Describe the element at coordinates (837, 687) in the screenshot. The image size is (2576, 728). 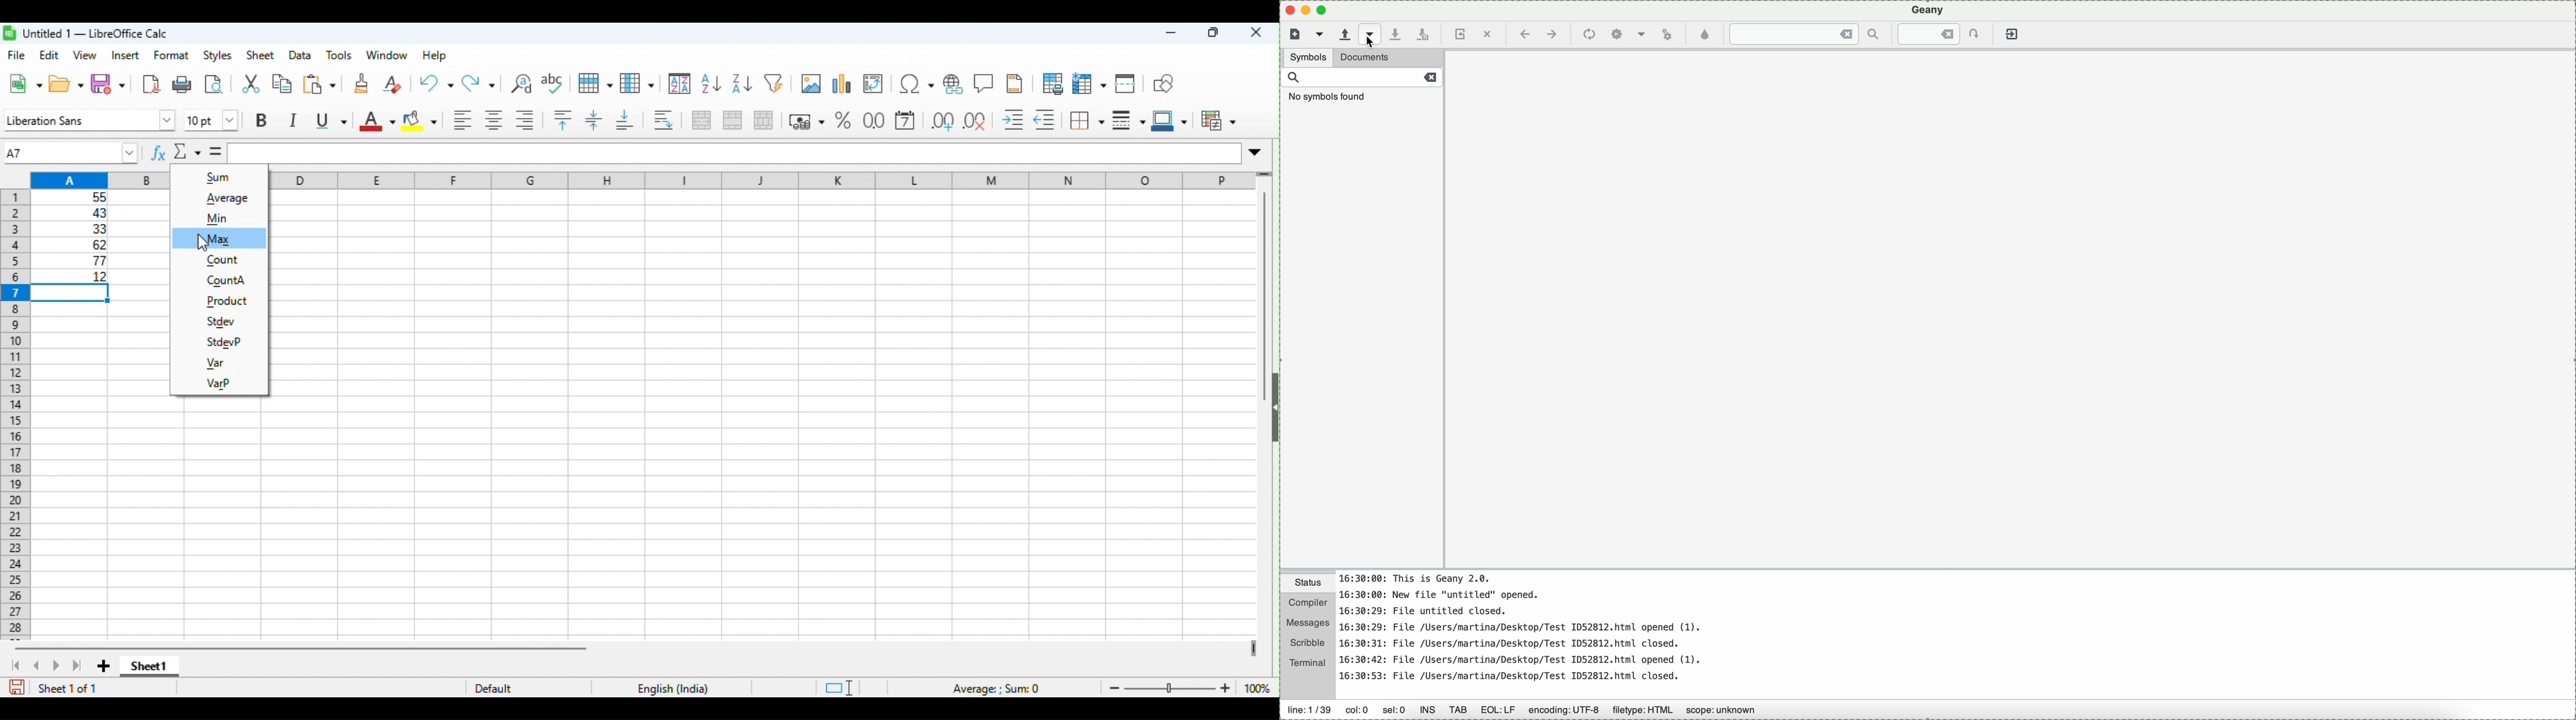
I see `standard selection` at that location.